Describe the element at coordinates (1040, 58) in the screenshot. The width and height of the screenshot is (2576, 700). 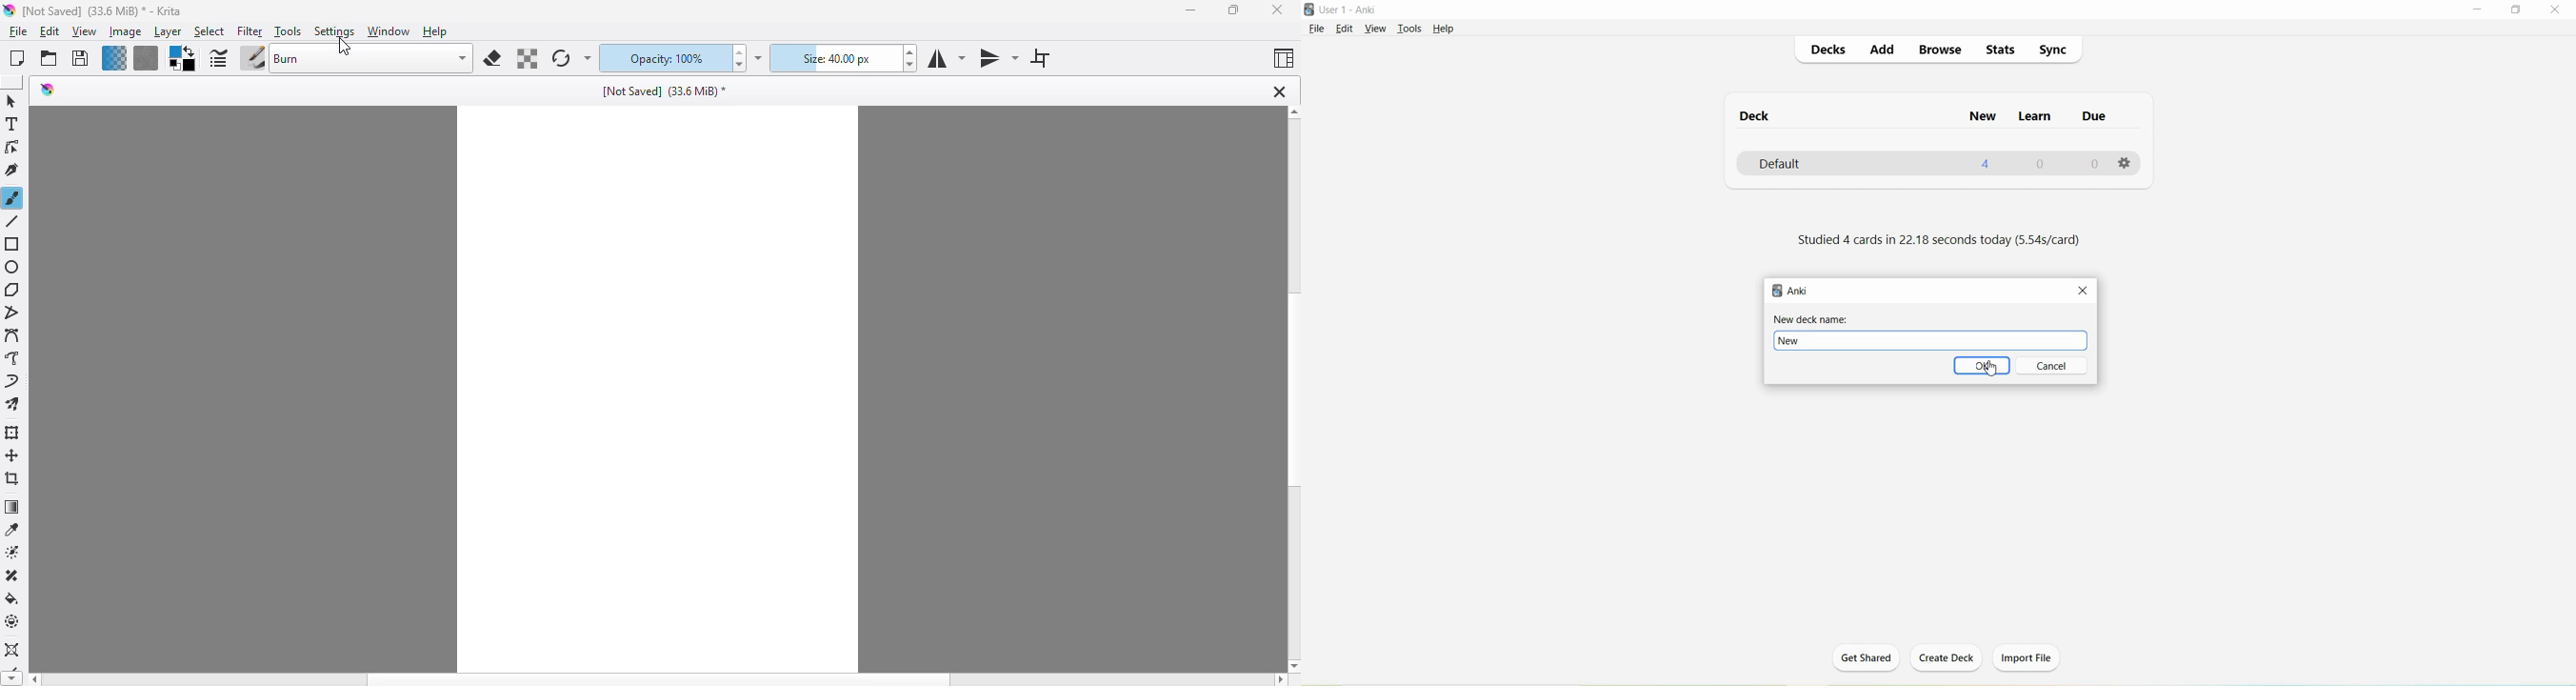
I see `wrap around mode` at that location.